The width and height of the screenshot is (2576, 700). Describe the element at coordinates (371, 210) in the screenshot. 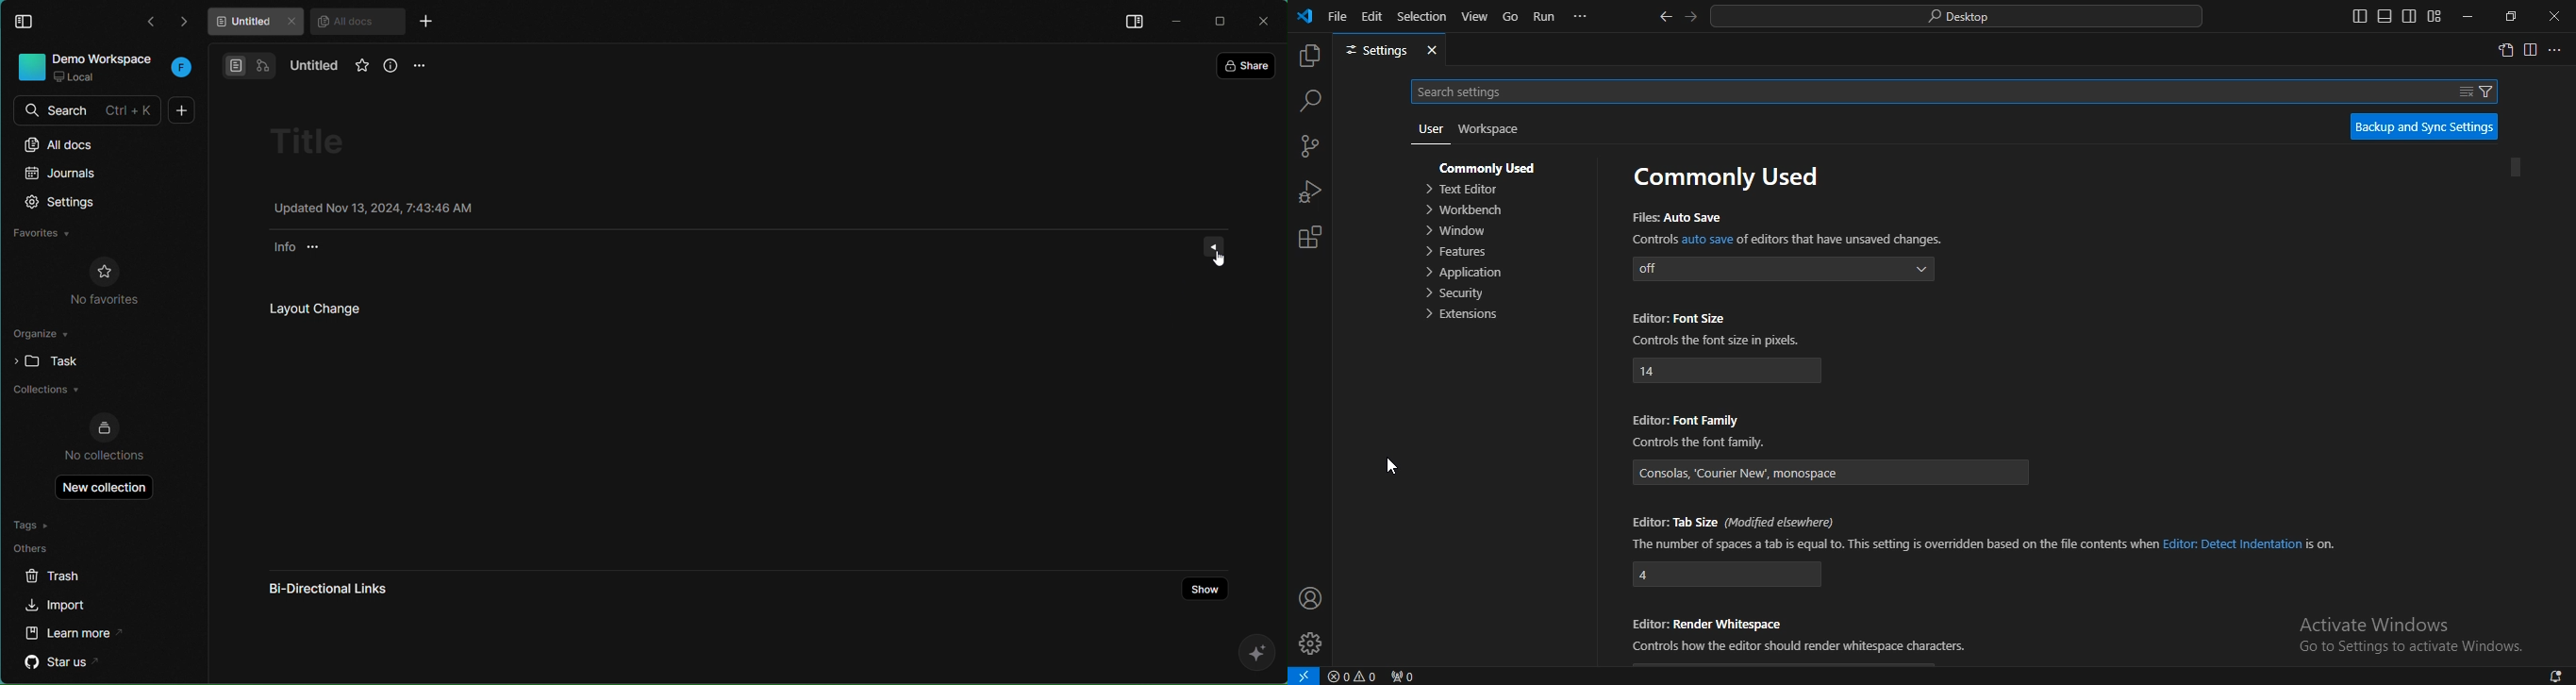

I see `Updated Nov 13, 2024, 7:43:46 AM` at that location.